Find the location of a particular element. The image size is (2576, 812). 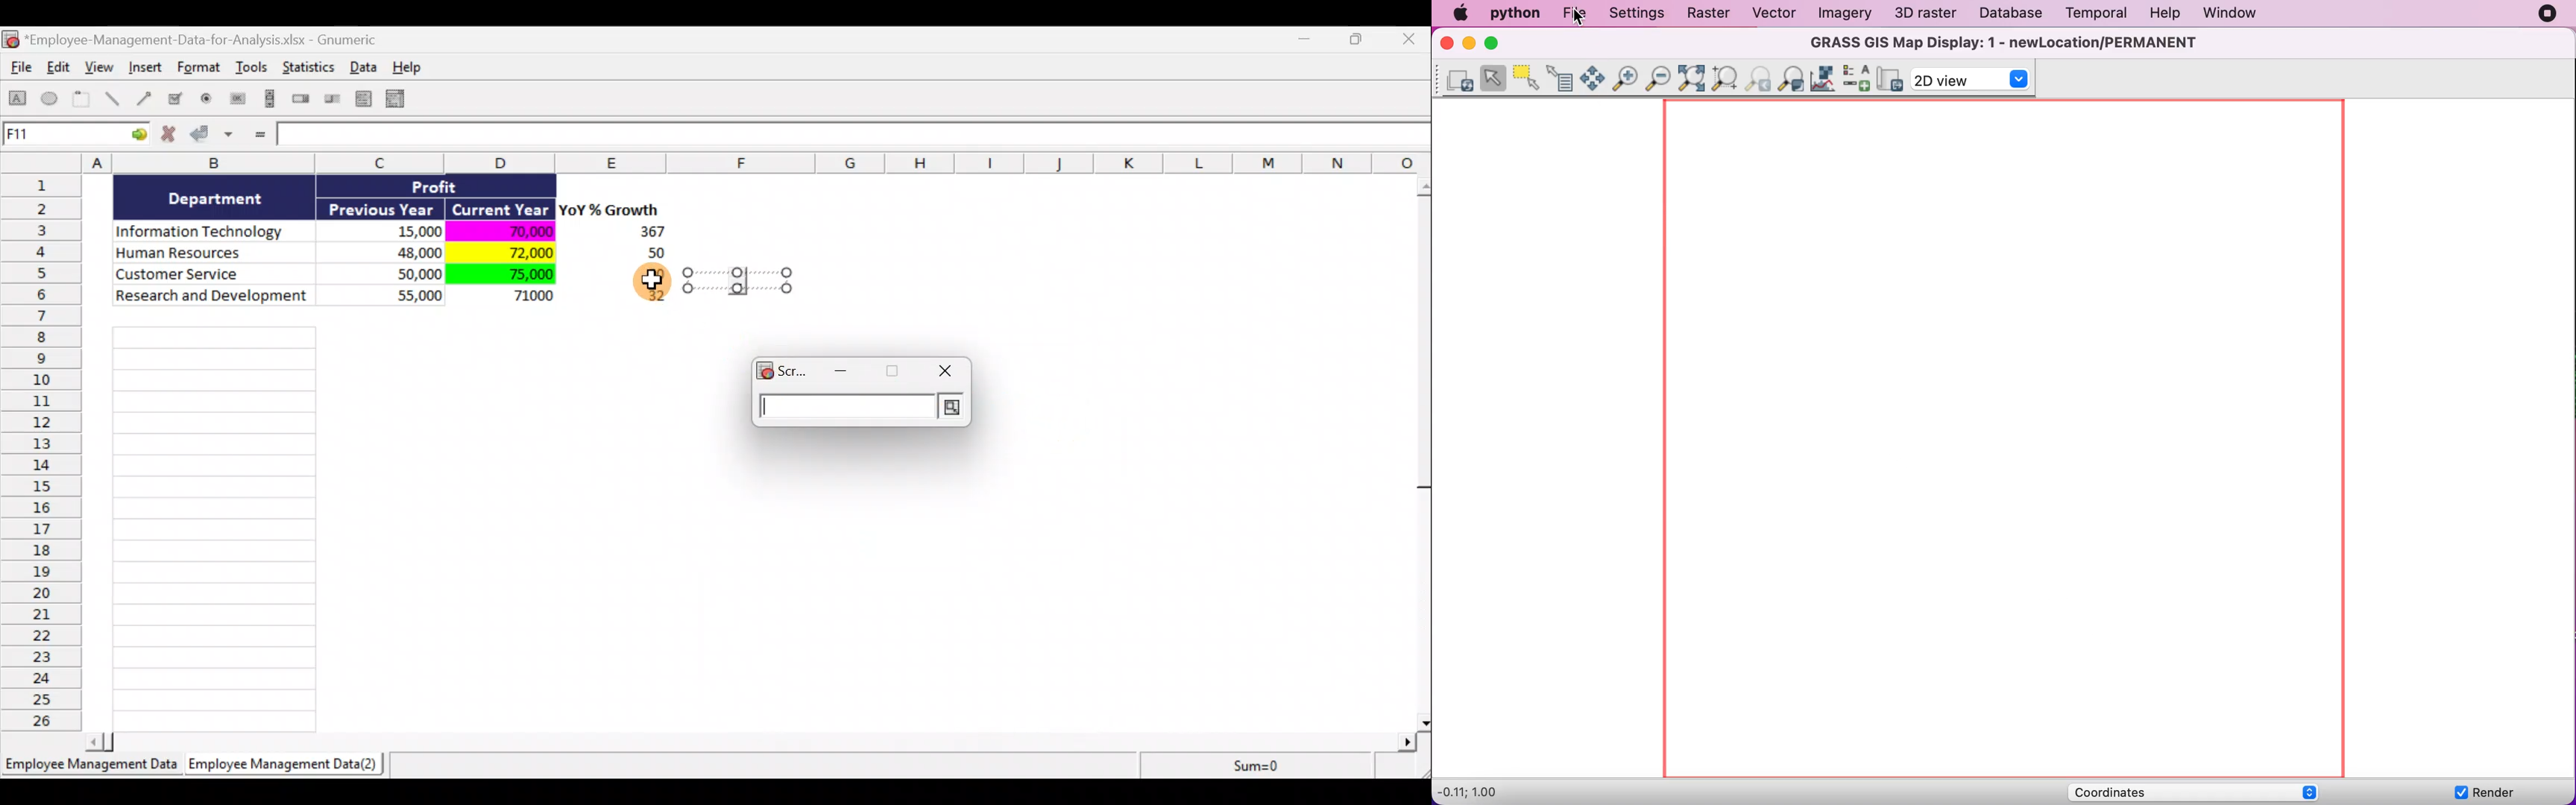

Create an arrow object is located at coordinates (144, 98).